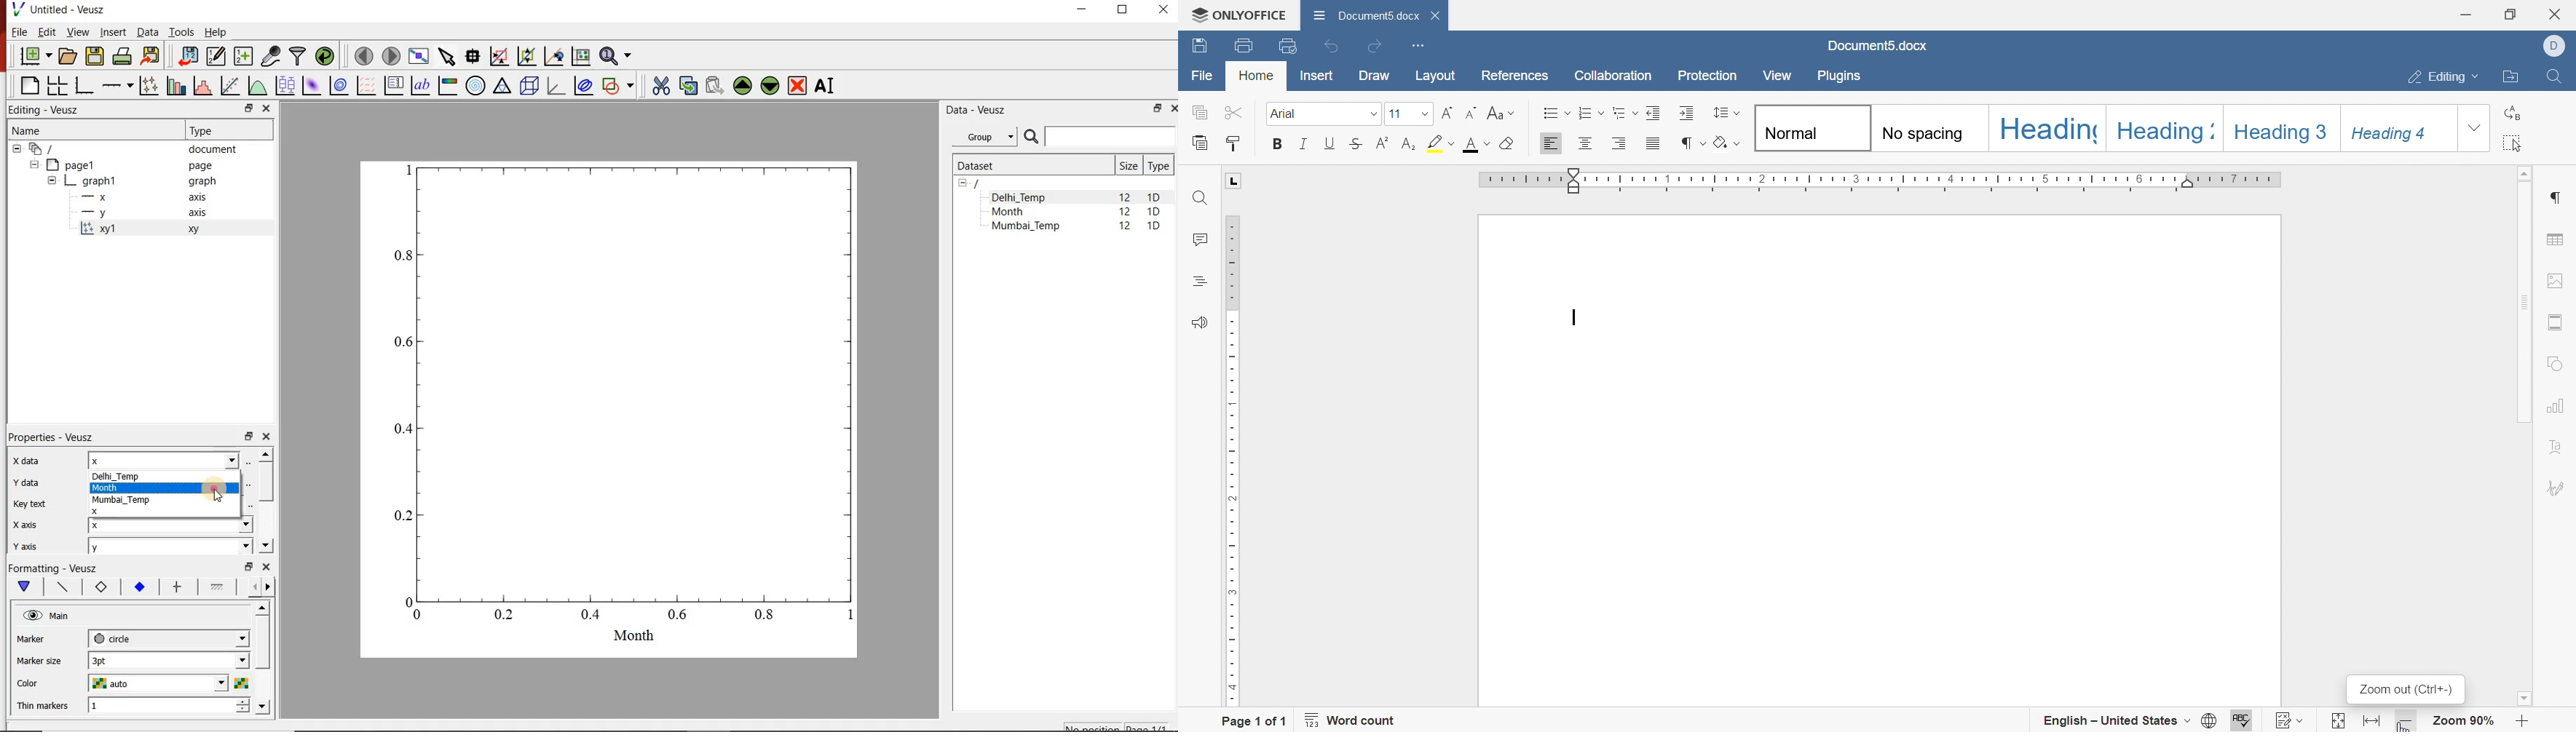 Image resolution: width=2576 pixels, height=756 pixels. Describe the element at coordinates (476, 87) in the screenshot. I see `polar graph` at that location.